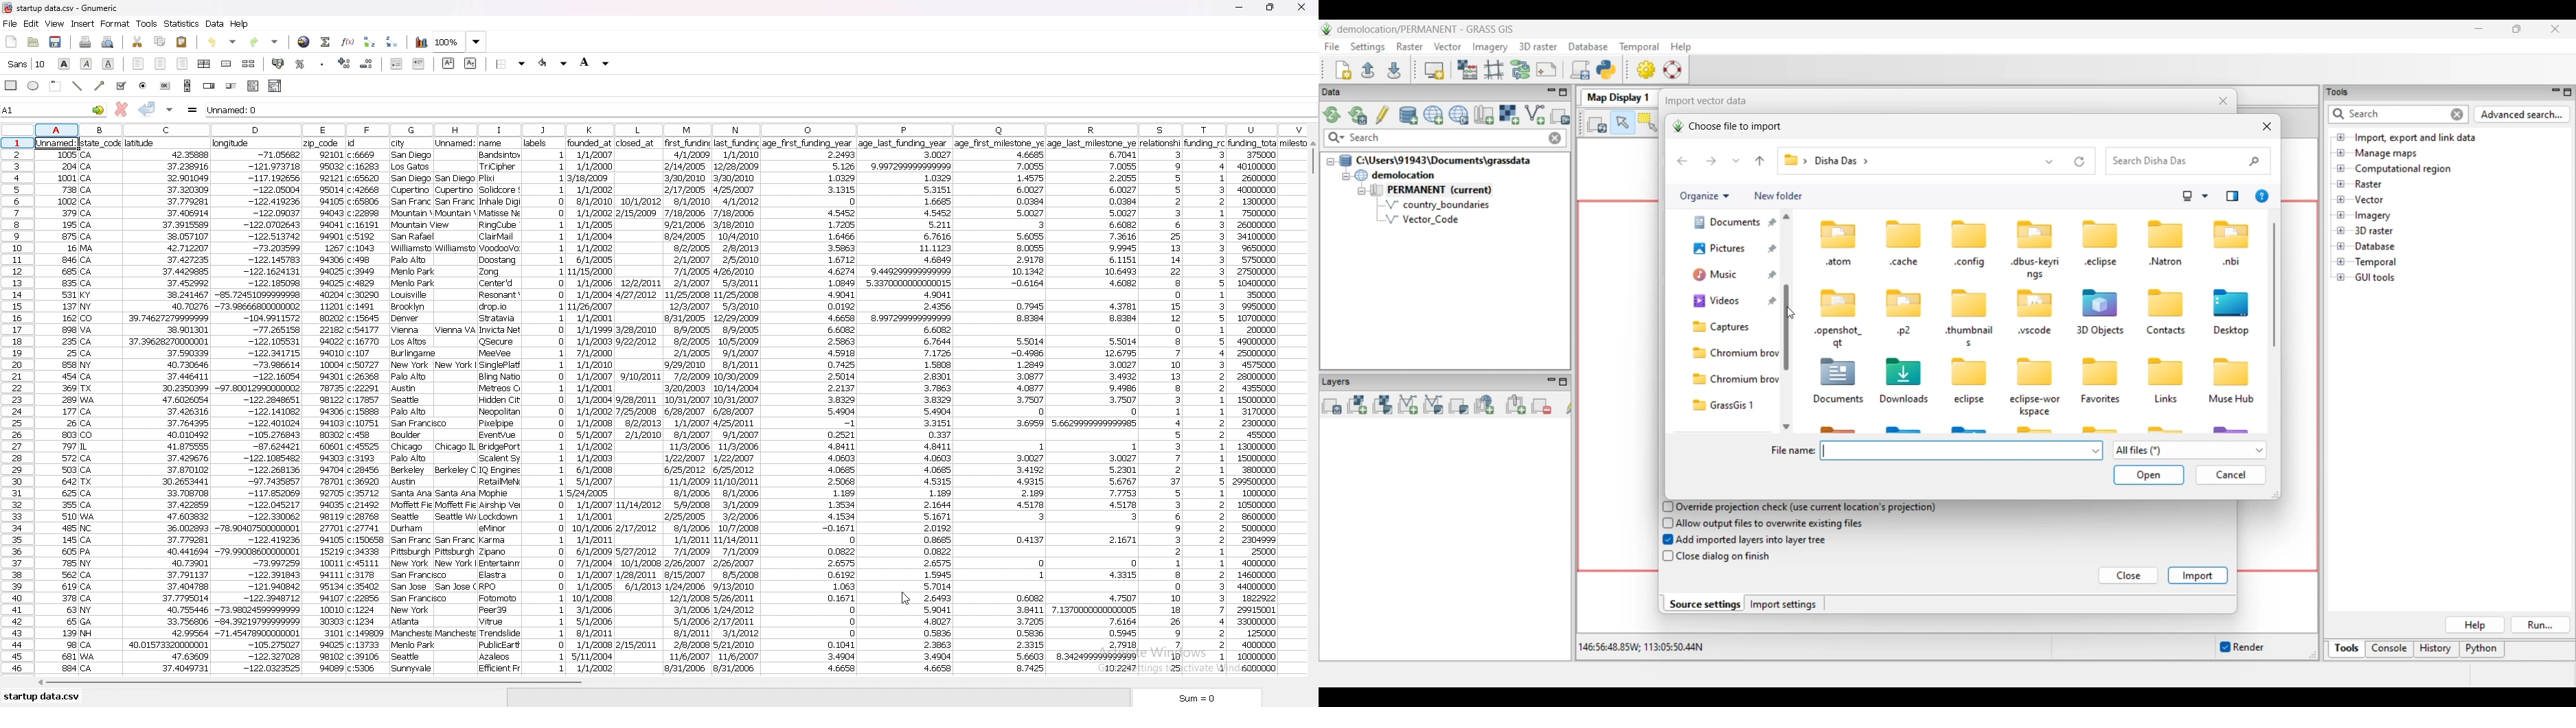 The image size is (2576, 728). I want to click on function, so click(347, 42).